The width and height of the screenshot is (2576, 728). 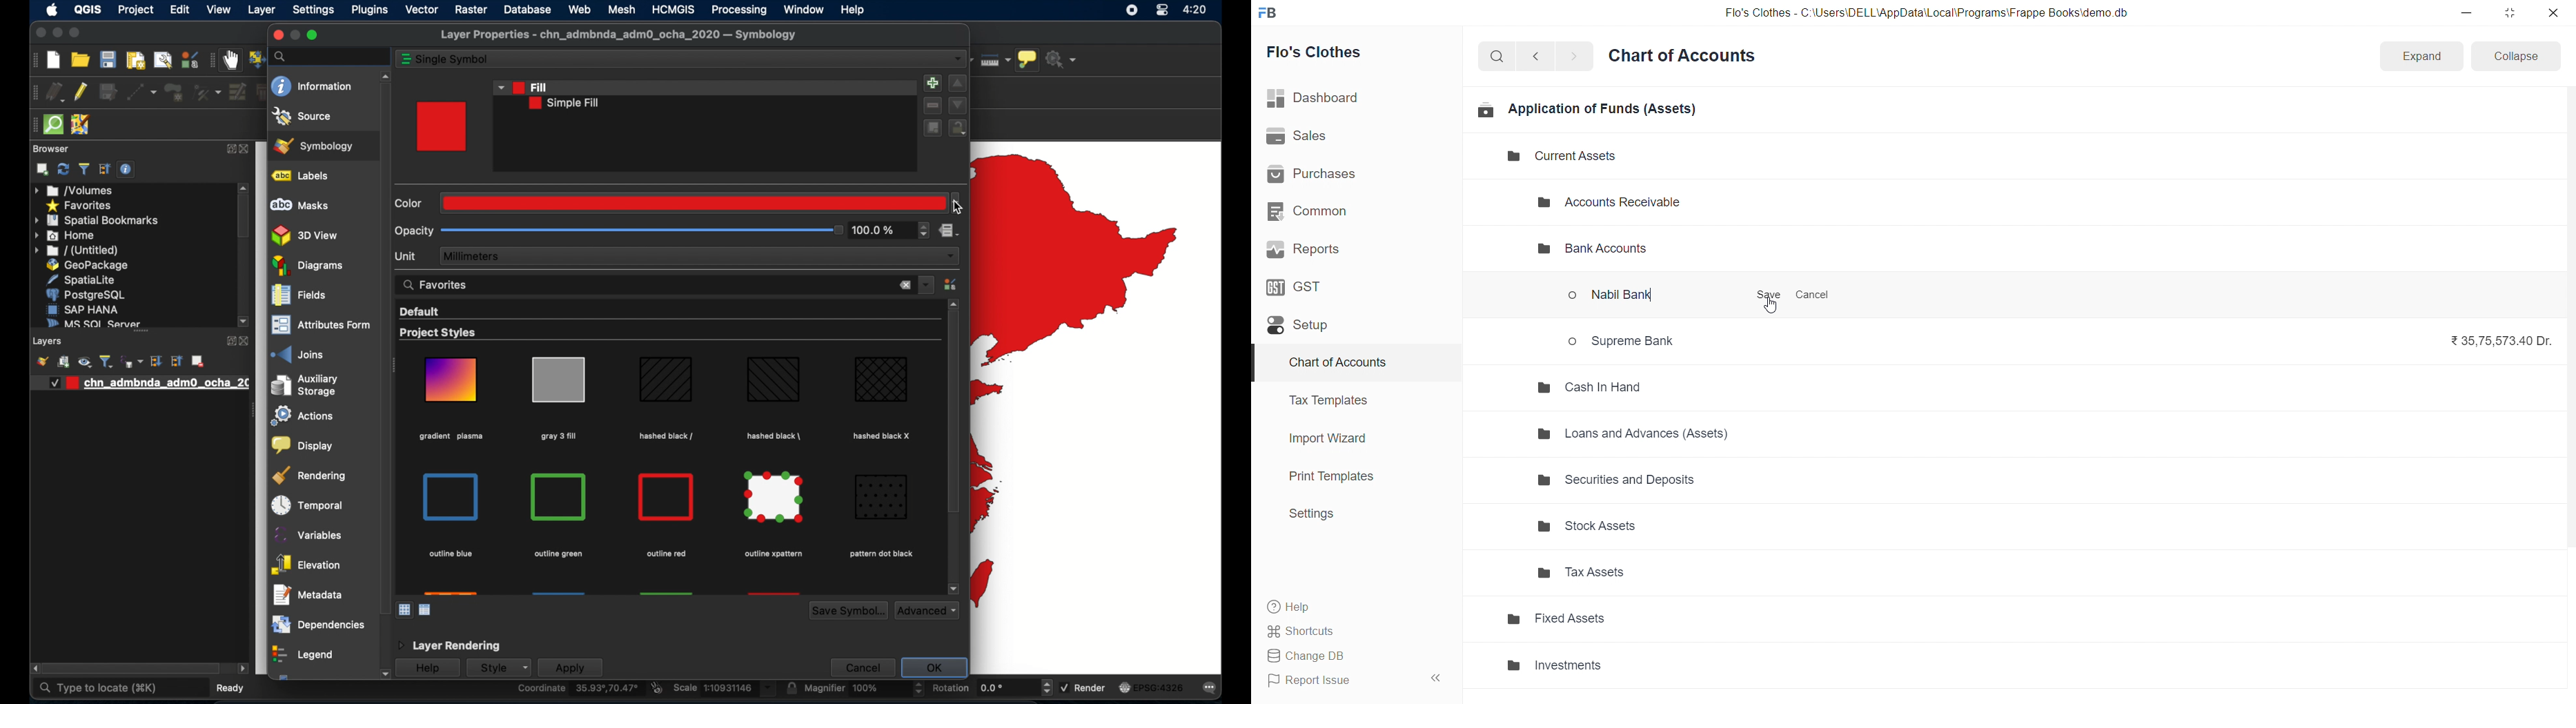 What do you see at coordinates (854, 10) in the screenshot?
I see `help` at bounding box center [854, 10].